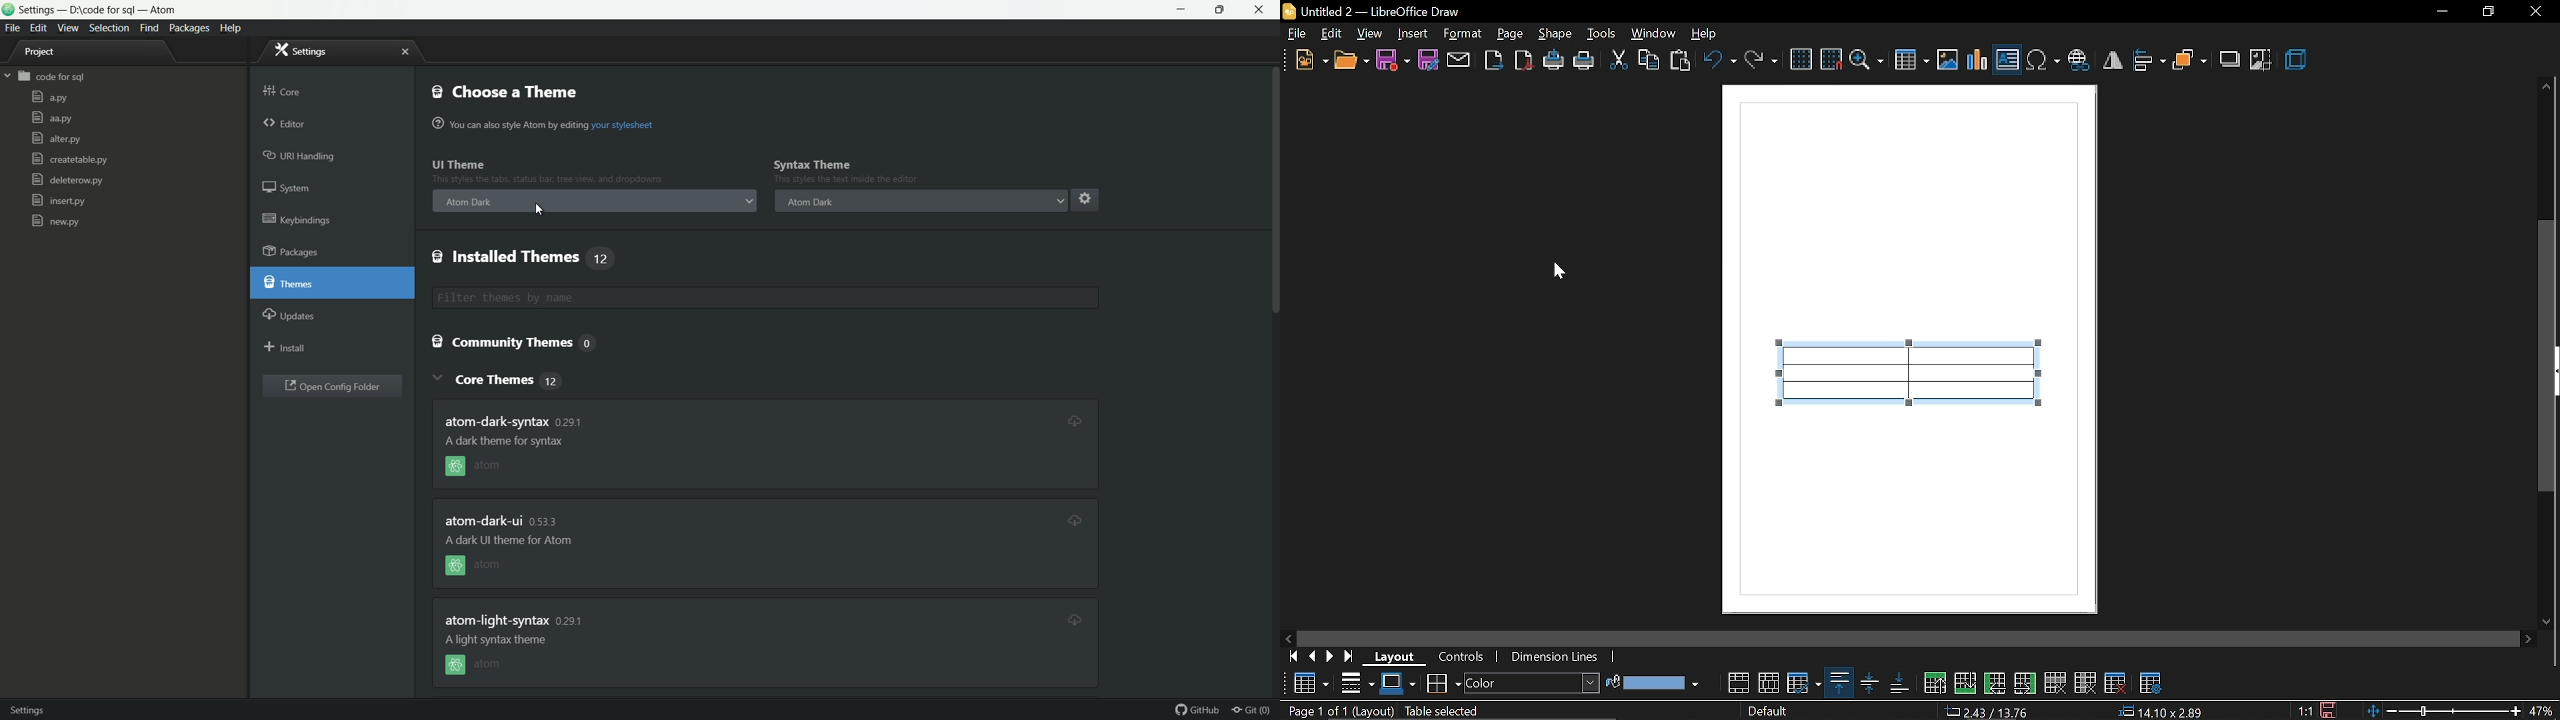  I want to click on copy, so click(1650, 60).